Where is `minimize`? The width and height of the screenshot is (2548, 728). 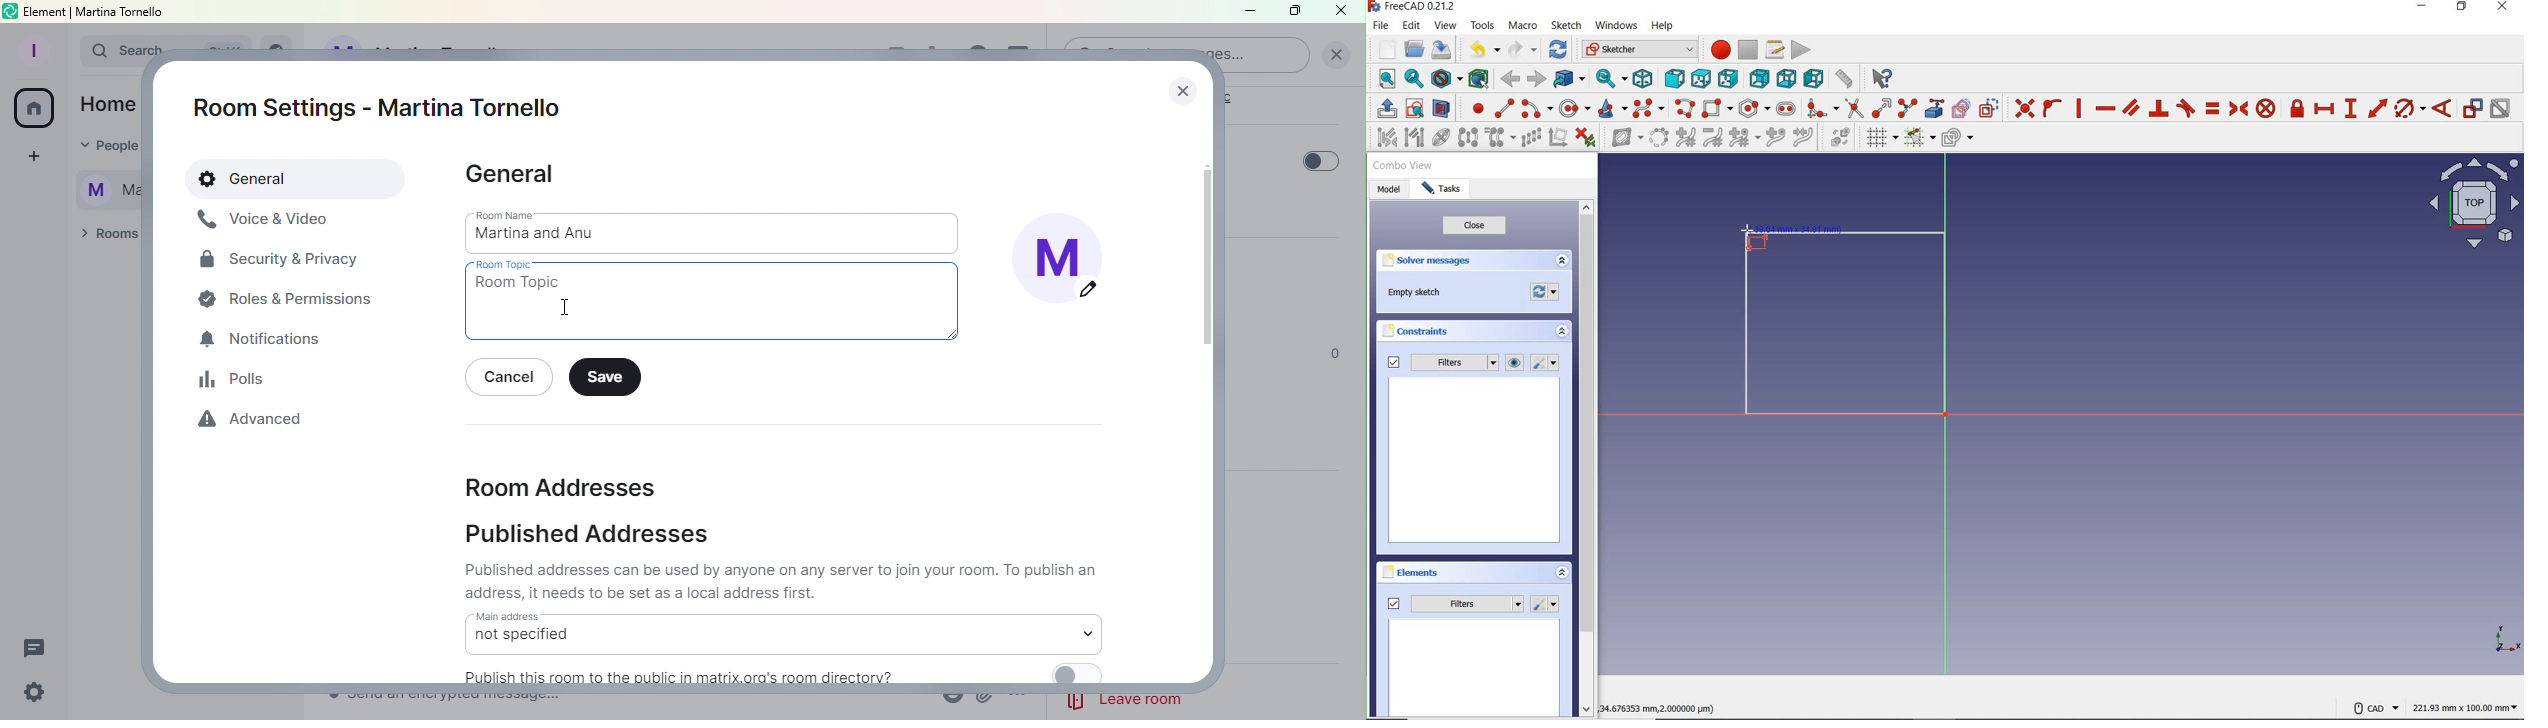 minimize is located at coordinates (2423, 9).